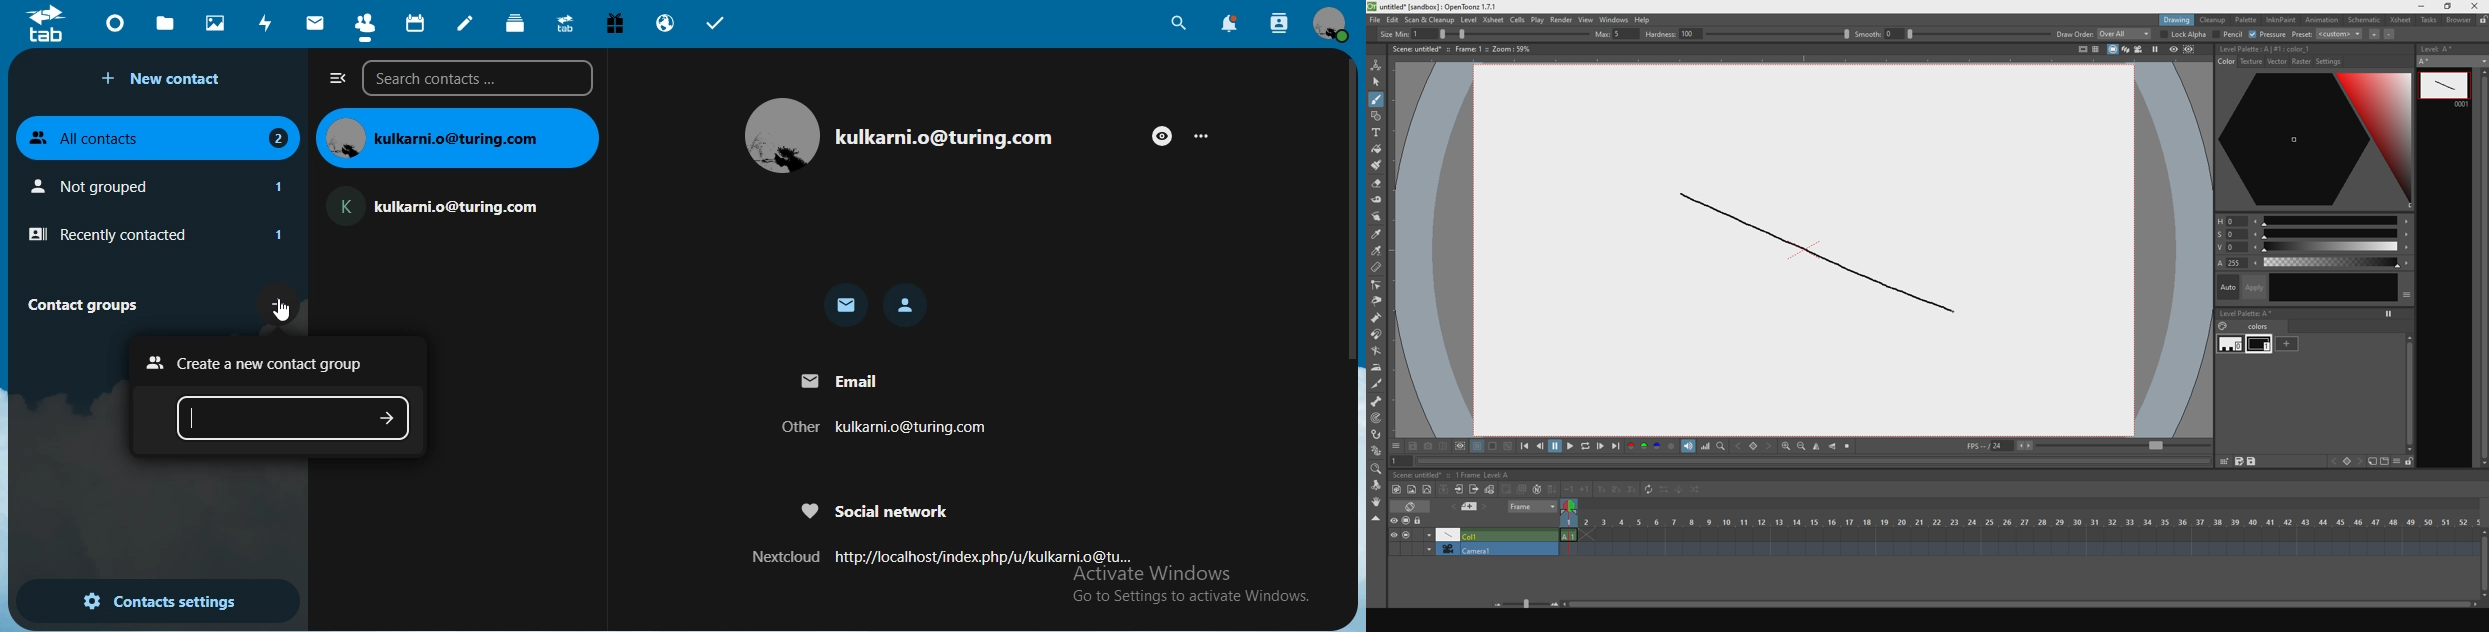 The height and width of the screenshot is (644, 2492). Describe the element at coordinates (716, 26) in the screenshot. I see `tasks` at that location.